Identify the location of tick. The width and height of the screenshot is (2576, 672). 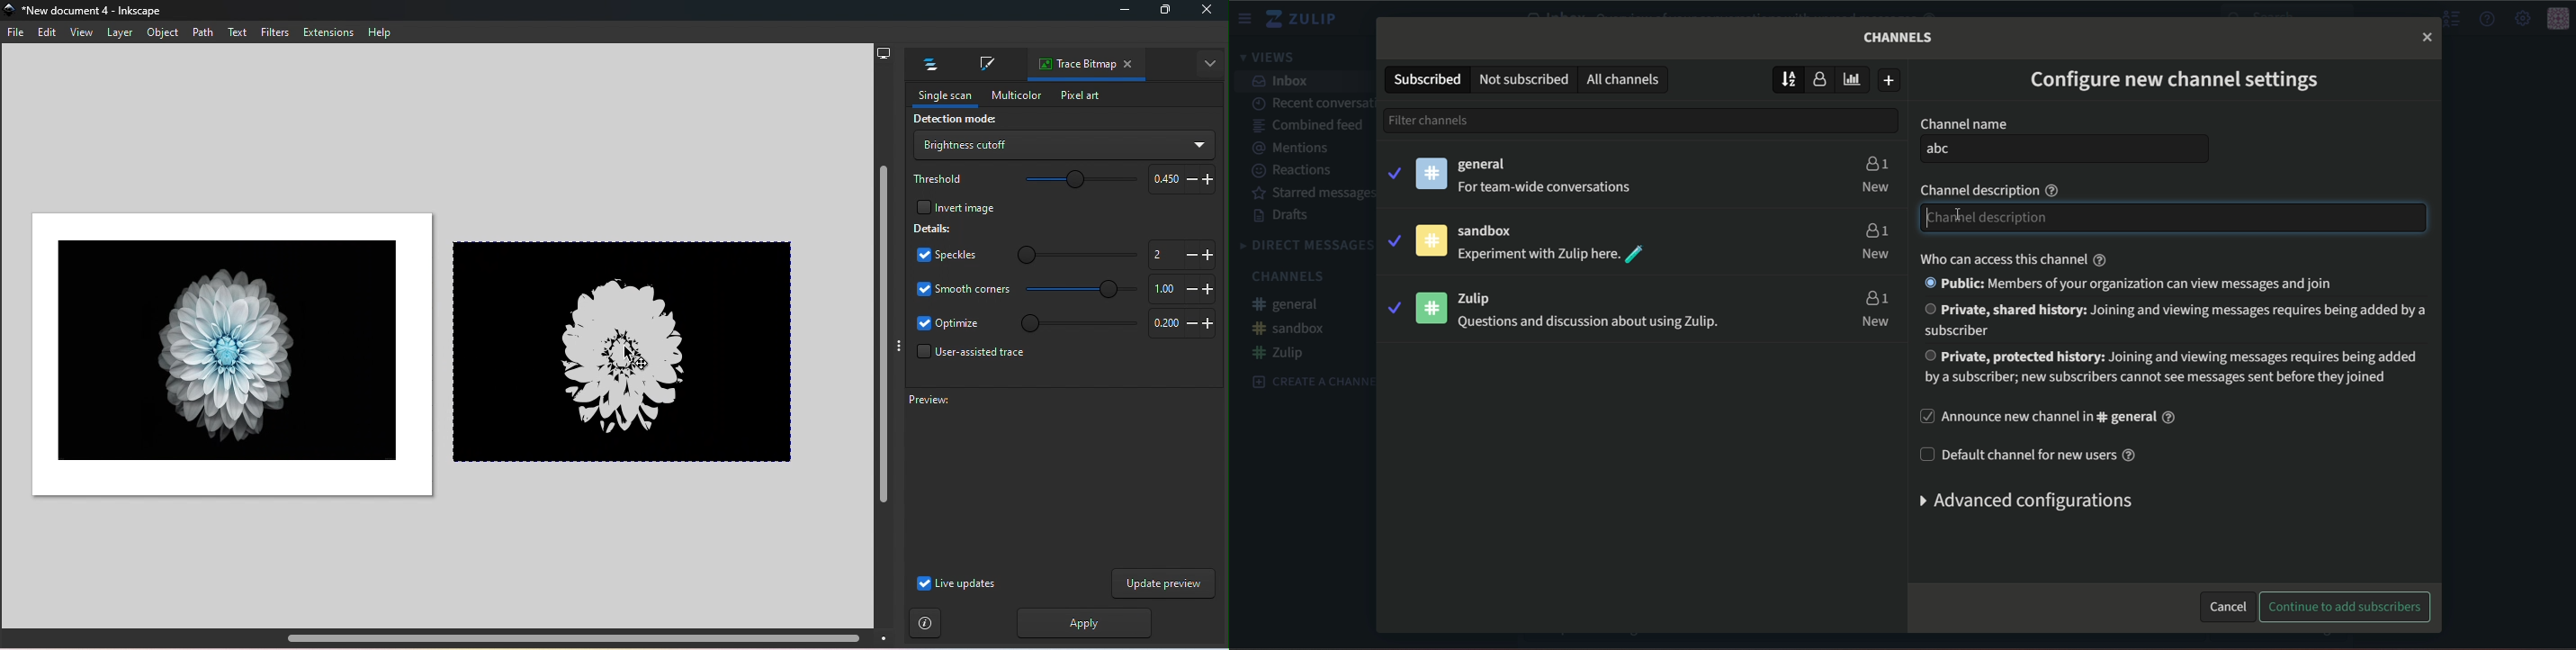
(1393, 171).